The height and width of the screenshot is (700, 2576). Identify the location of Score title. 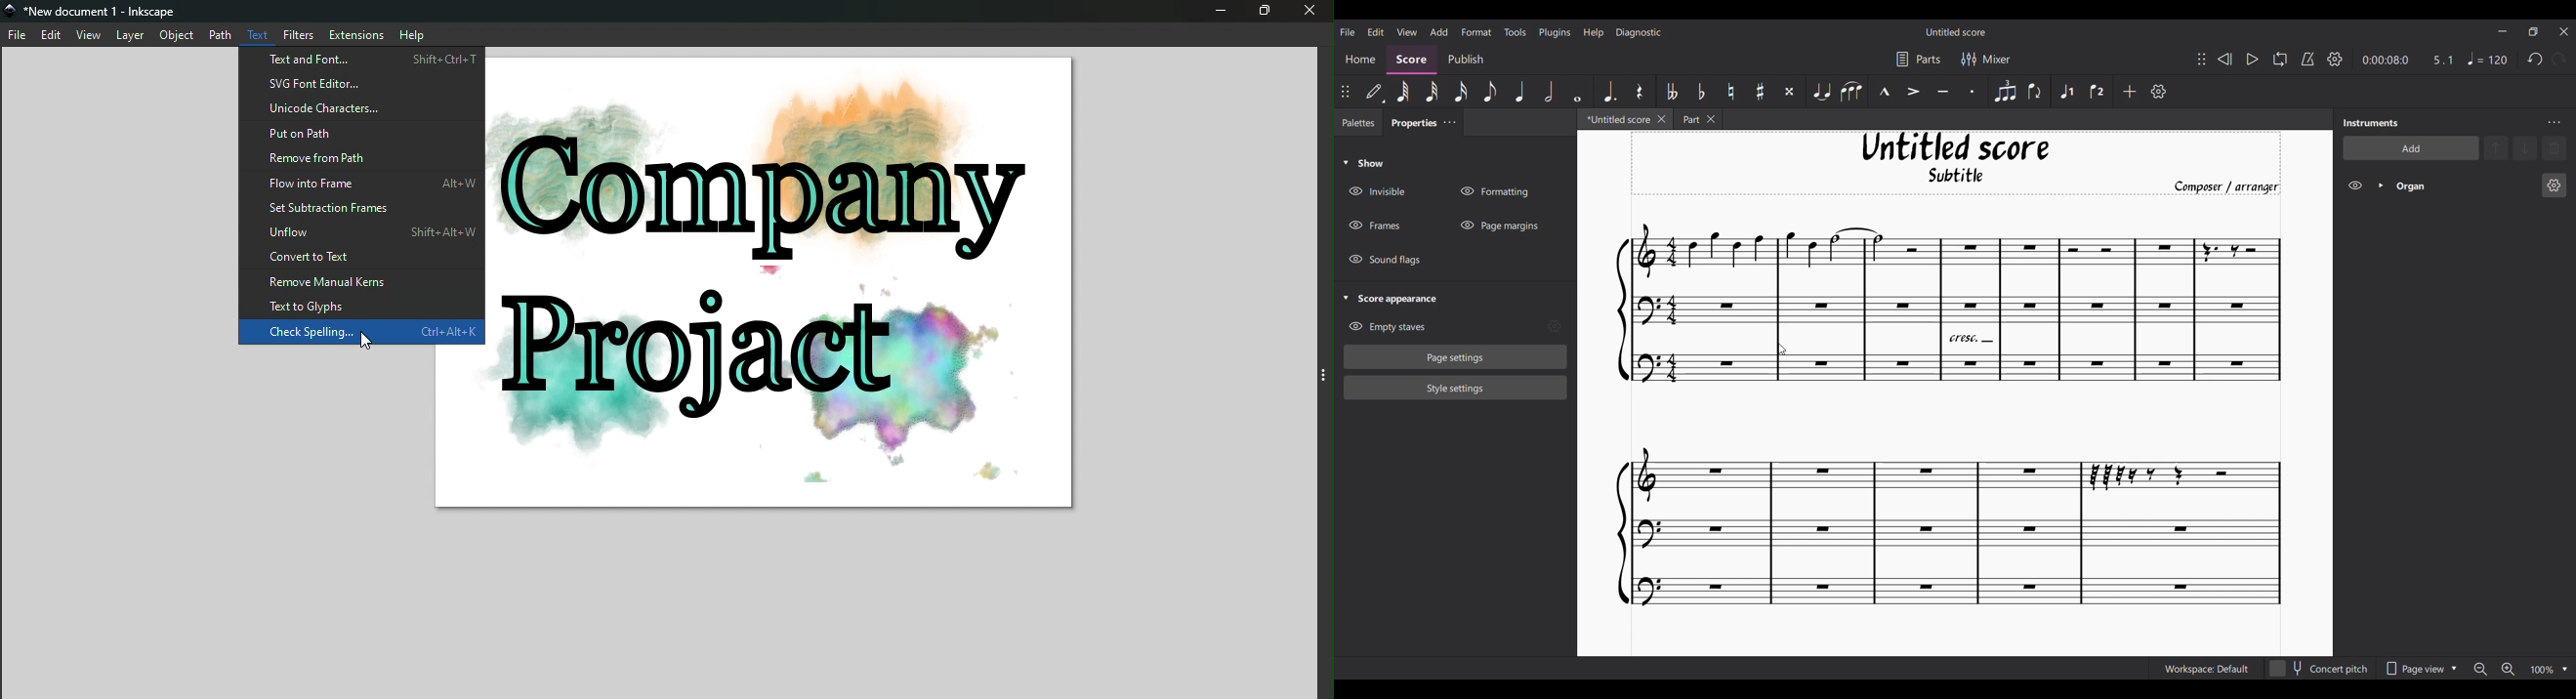
(1955, 32).